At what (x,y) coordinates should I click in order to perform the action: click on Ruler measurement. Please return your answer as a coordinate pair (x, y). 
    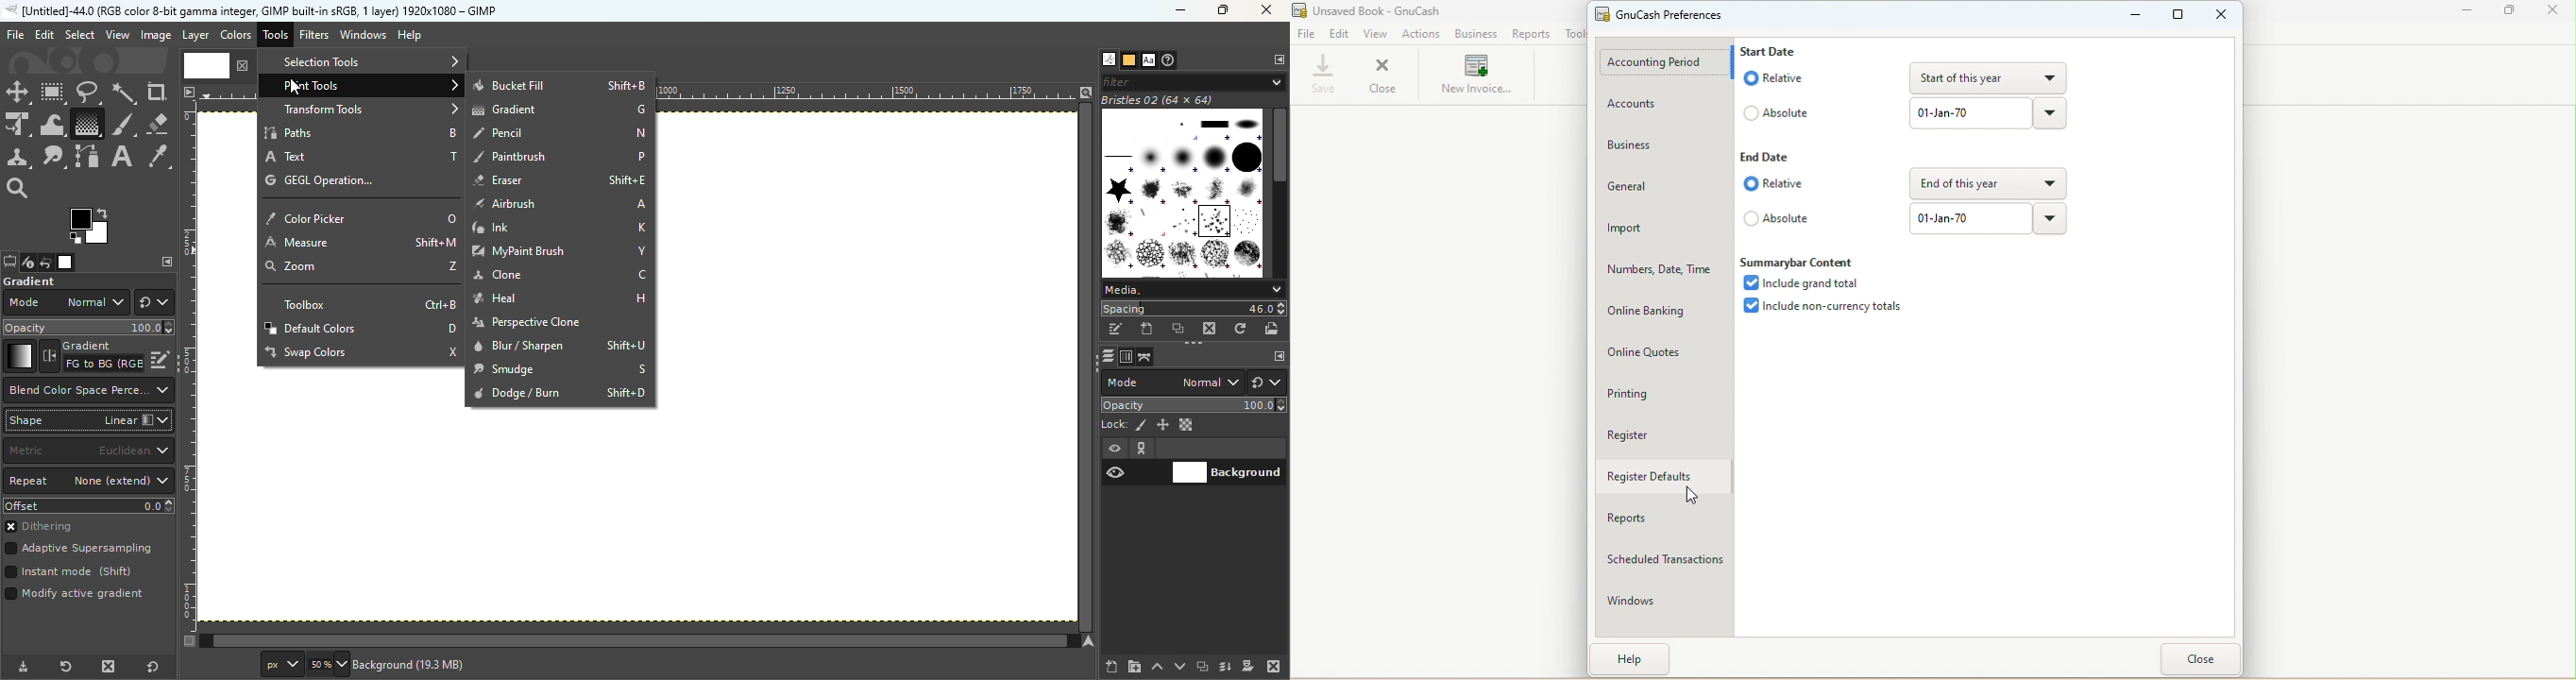
    Looking at the image, I should click on (279, 665).